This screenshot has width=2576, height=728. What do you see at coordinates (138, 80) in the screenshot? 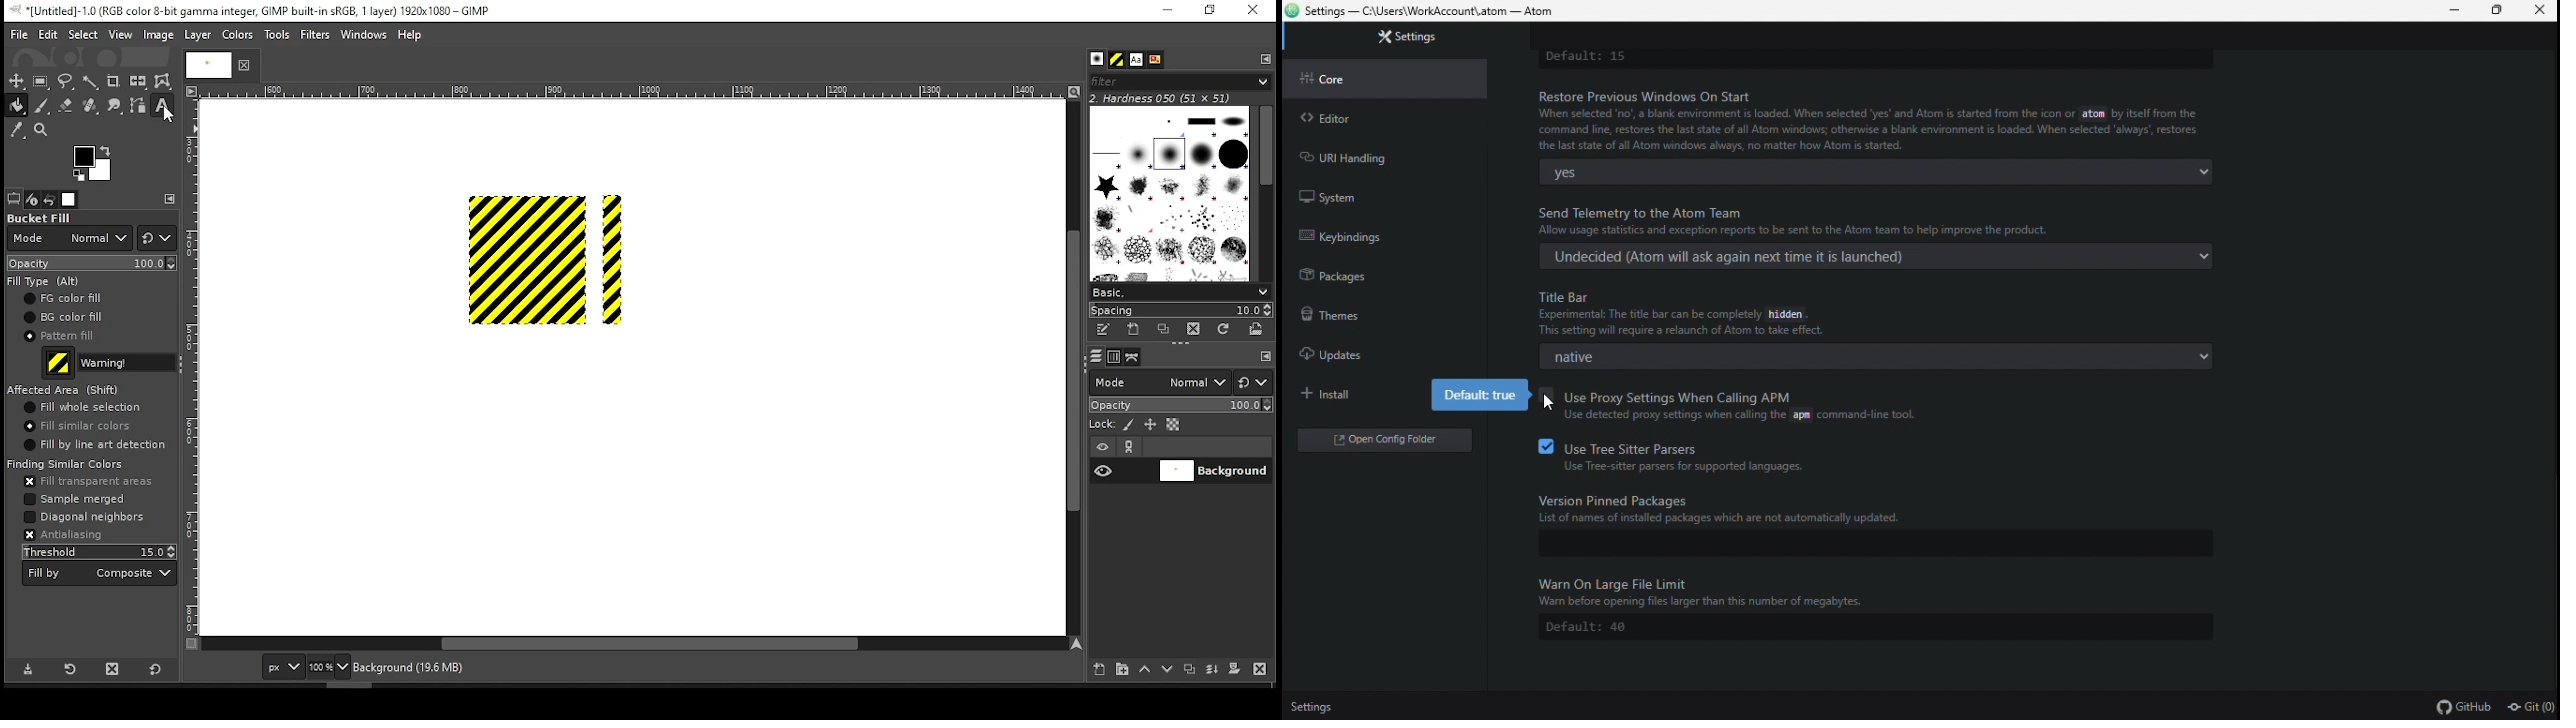
I see `flip tool` at bounding box center [138, 80].